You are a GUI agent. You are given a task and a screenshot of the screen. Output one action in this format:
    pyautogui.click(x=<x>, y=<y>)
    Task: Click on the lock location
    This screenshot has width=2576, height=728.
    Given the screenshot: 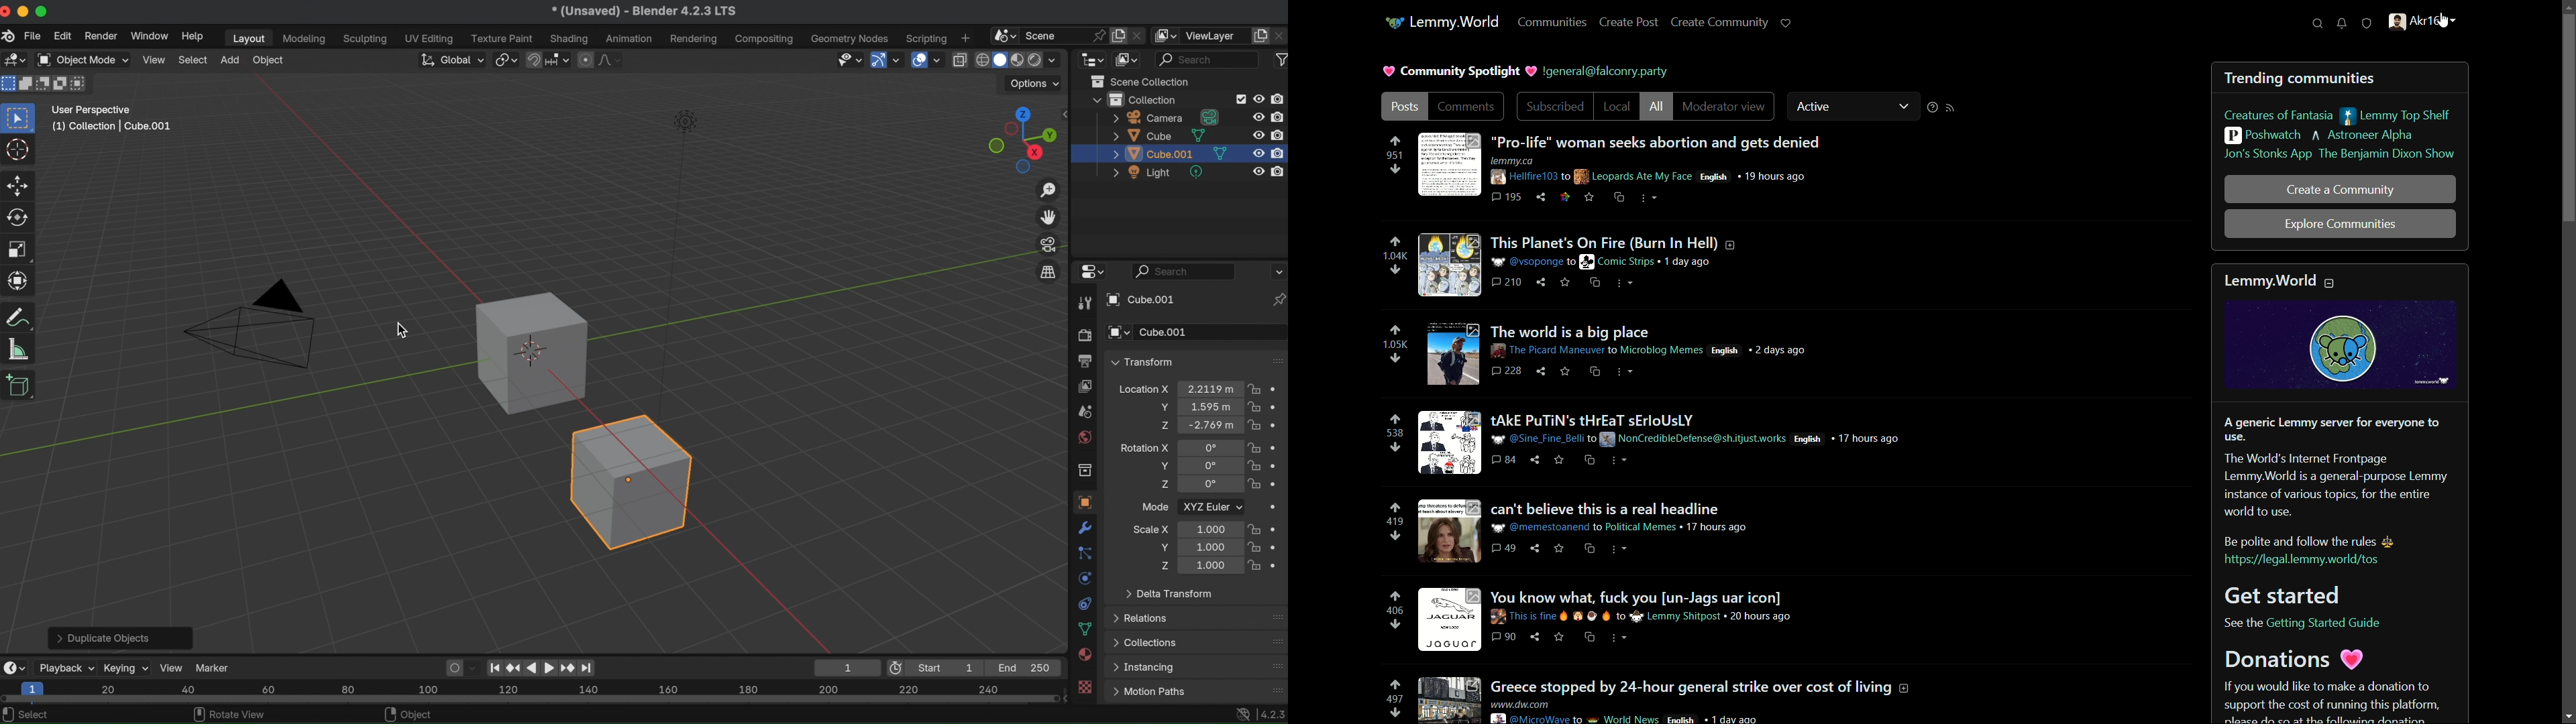 What is the action you would take?
    pyautogui.click(x=1254, y=425)
    